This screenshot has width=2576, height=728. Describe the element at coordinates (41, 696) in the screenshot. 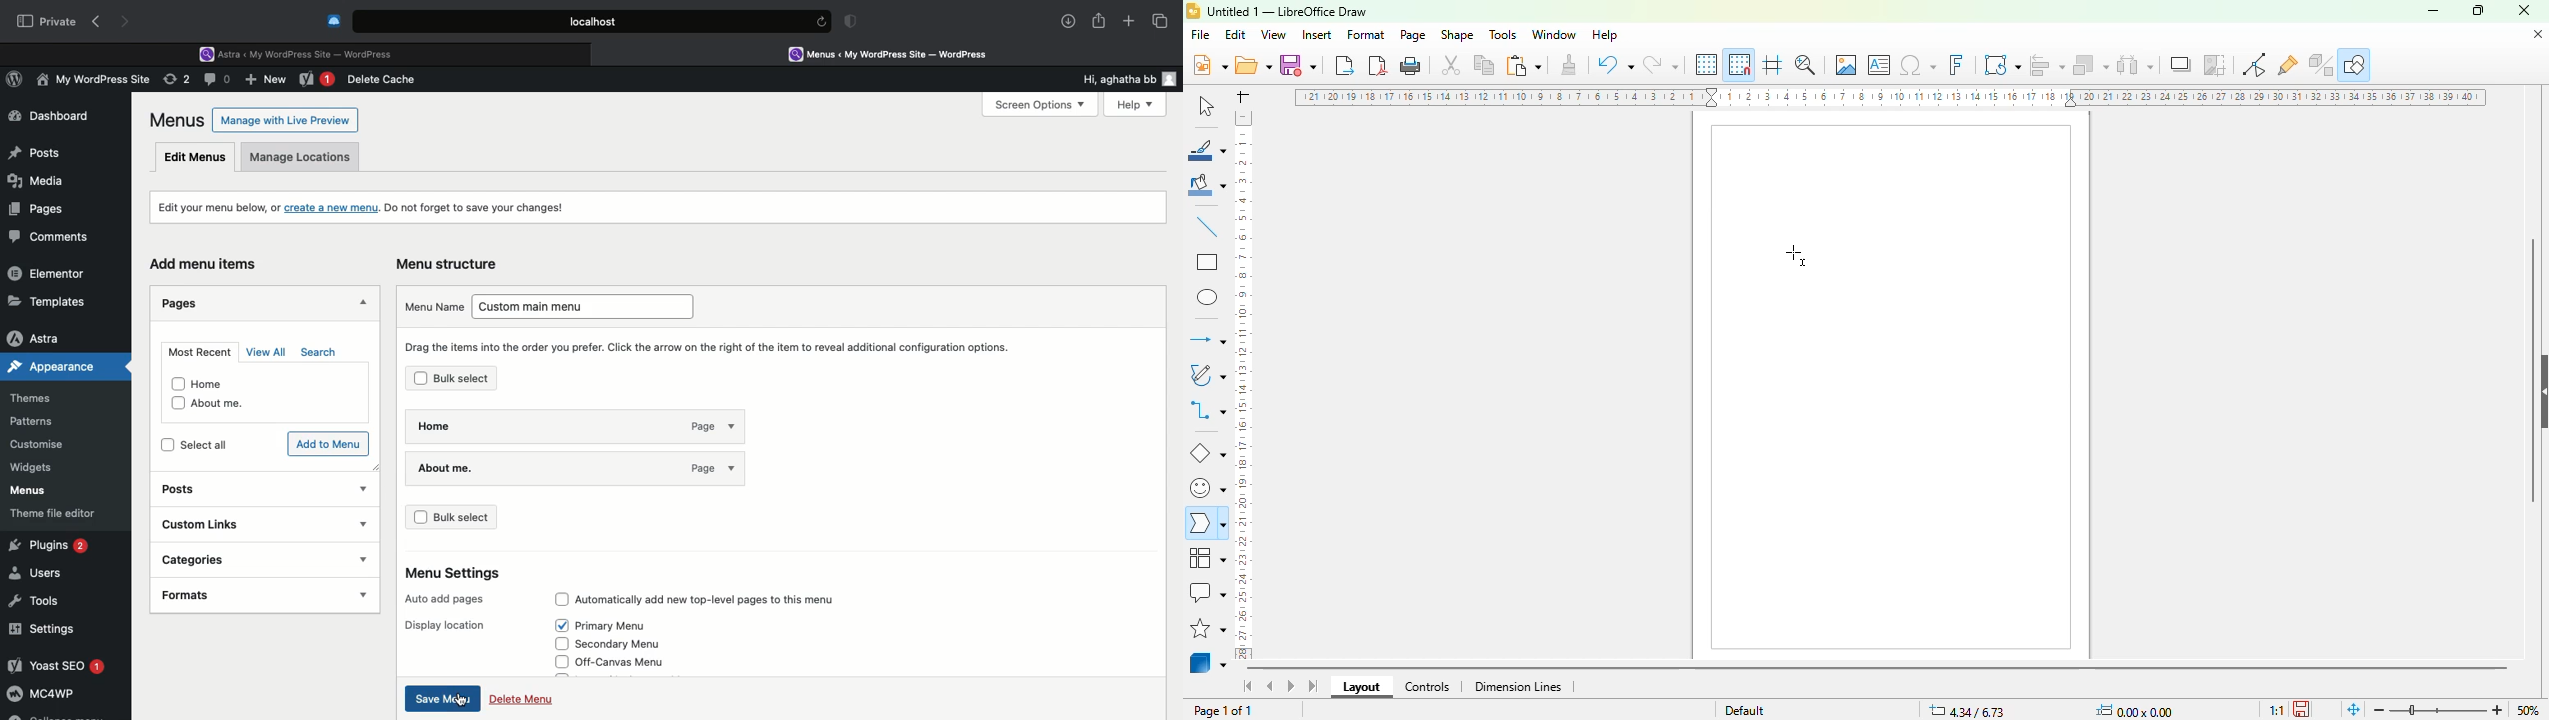

I see `MC4WP` at that location.